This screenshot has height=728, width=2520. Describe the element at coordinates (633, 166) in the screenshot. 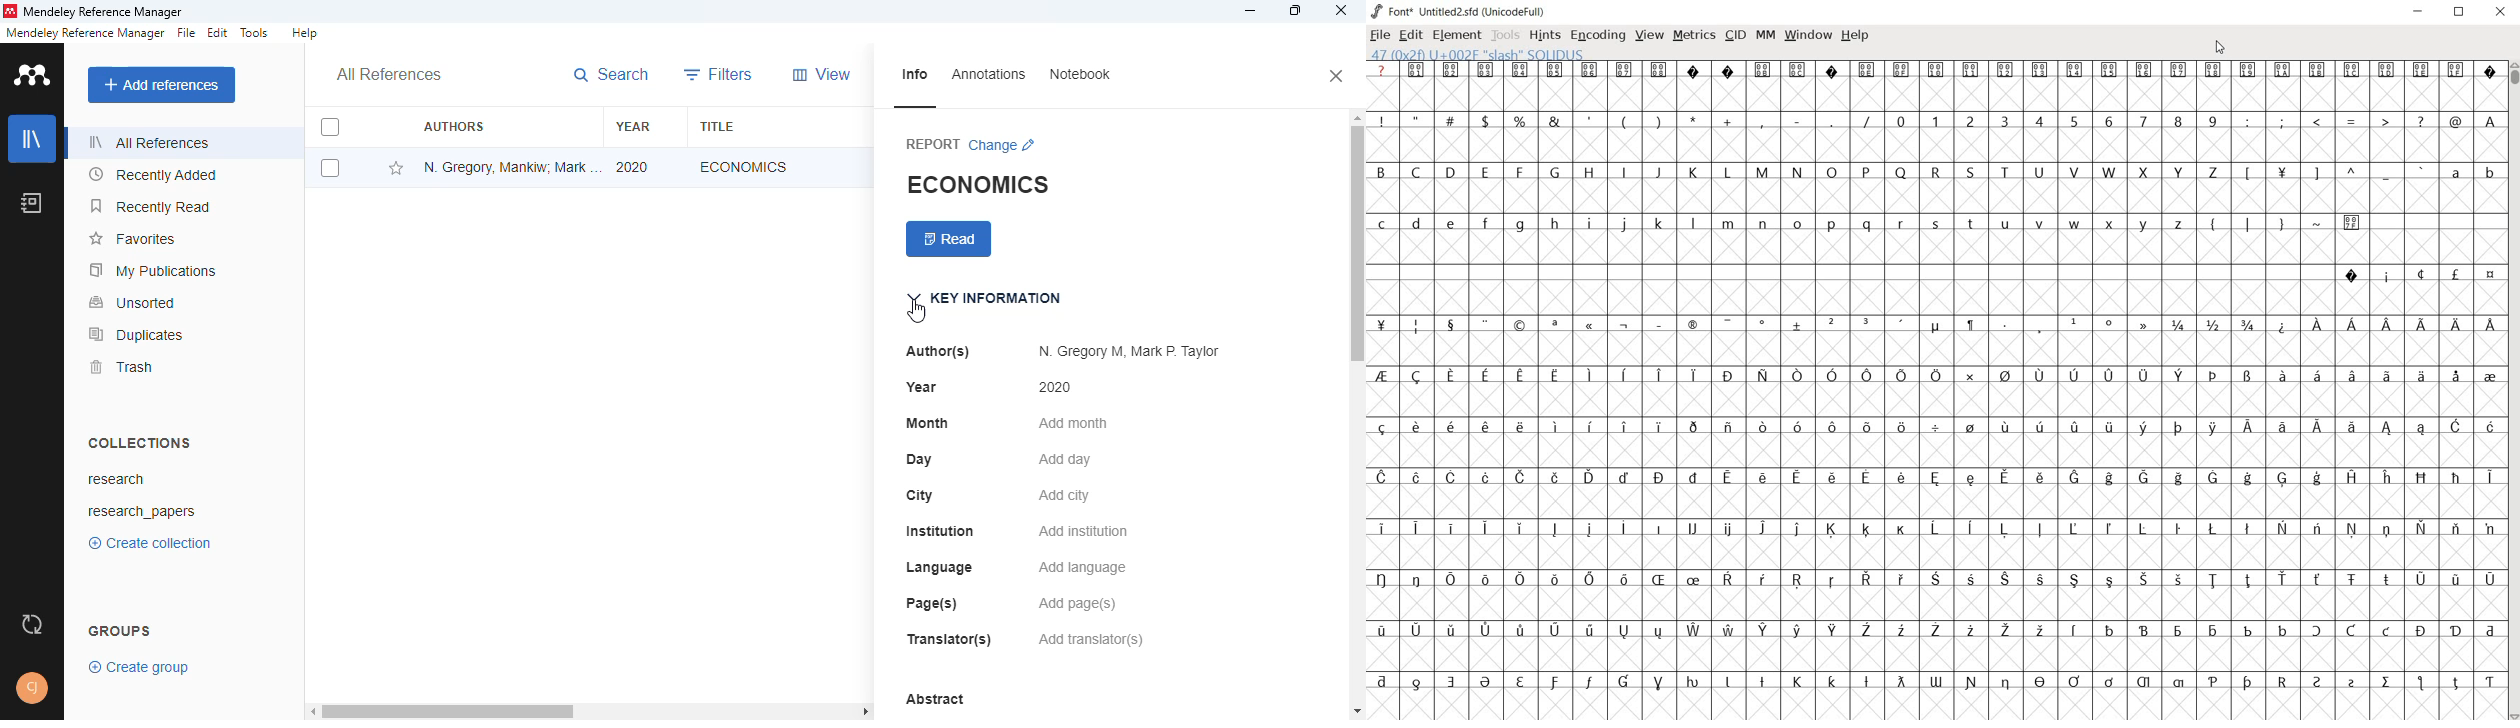

I see `2020` at that location.